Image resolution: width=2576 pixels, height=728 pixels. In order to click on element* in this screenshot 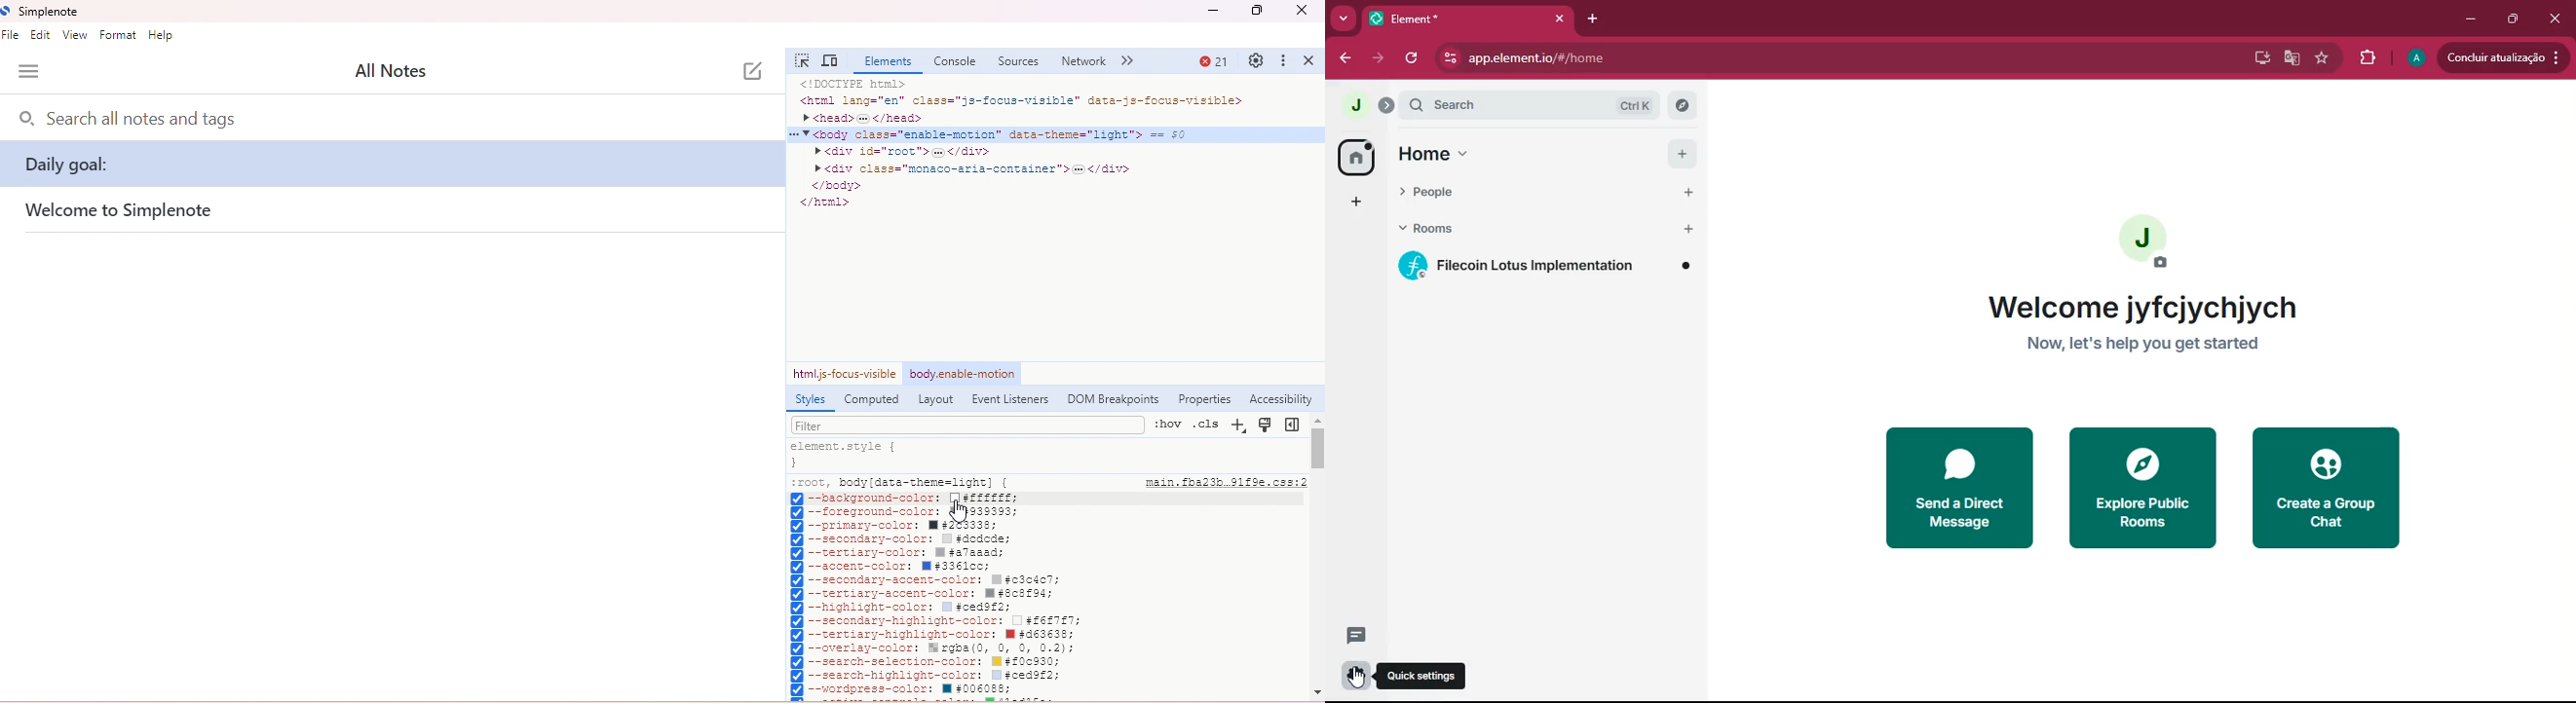, I will do `click(1429, 17)`.